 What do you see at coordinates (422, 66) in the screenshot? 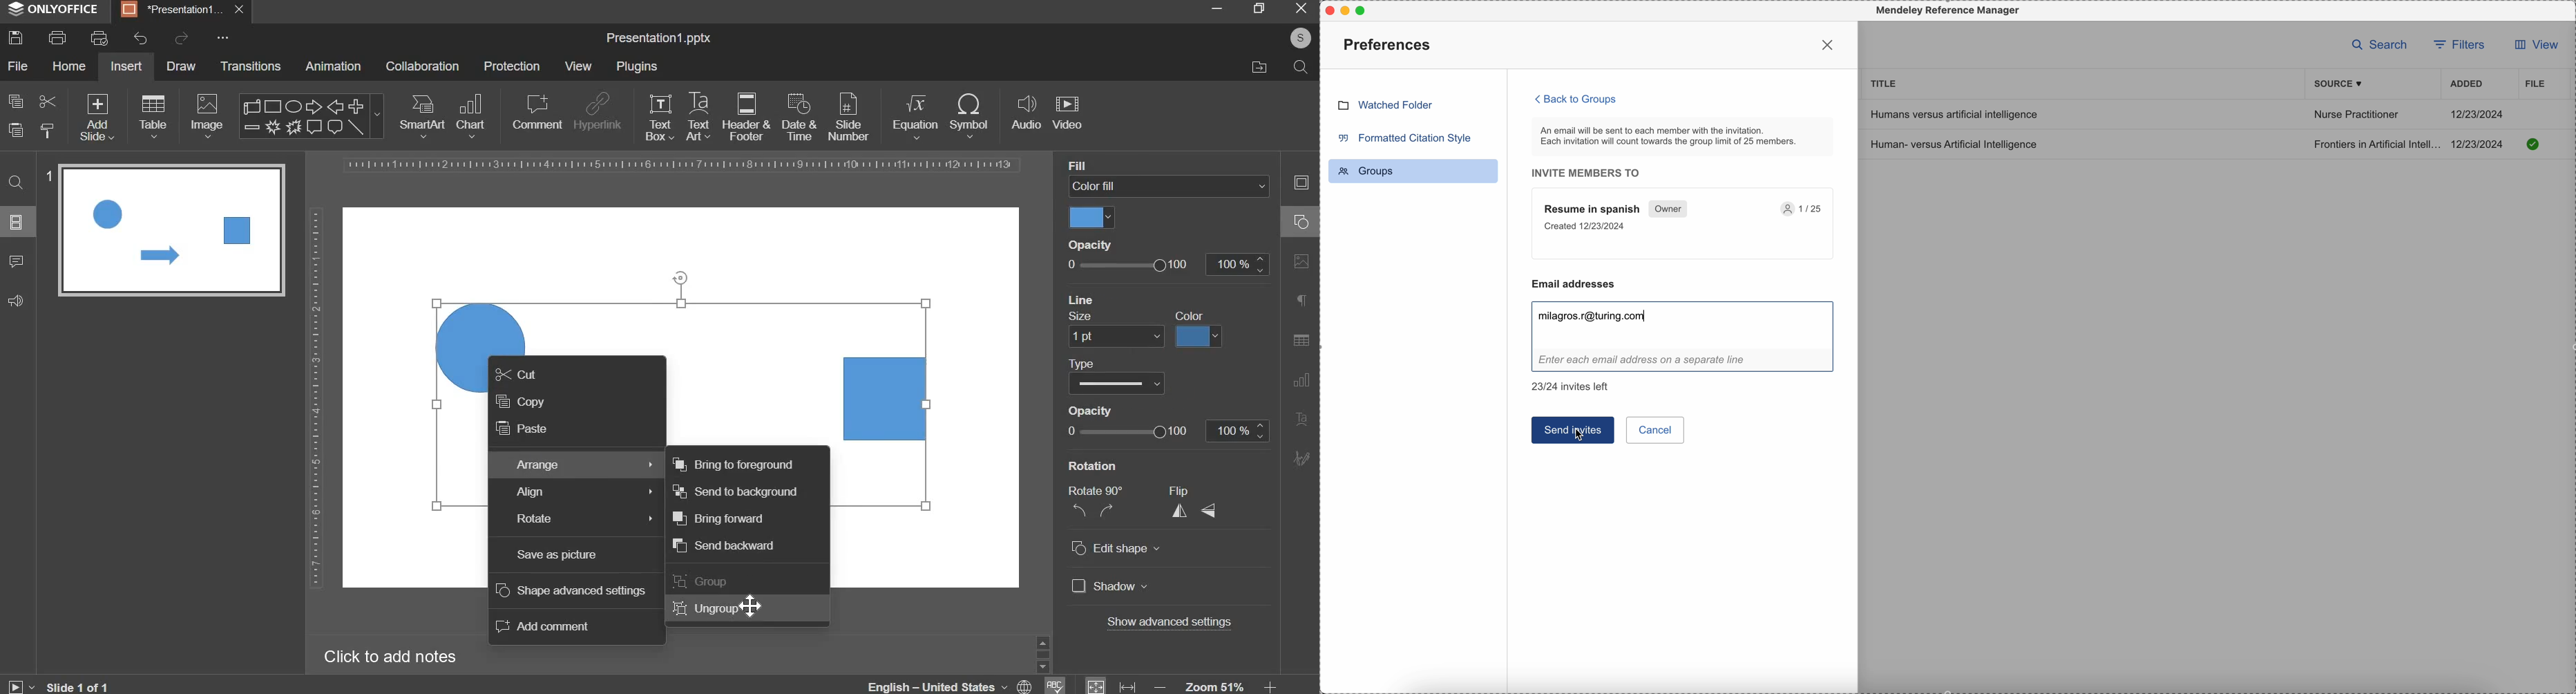
I see `collaboration` at bounding box center [422, 66].